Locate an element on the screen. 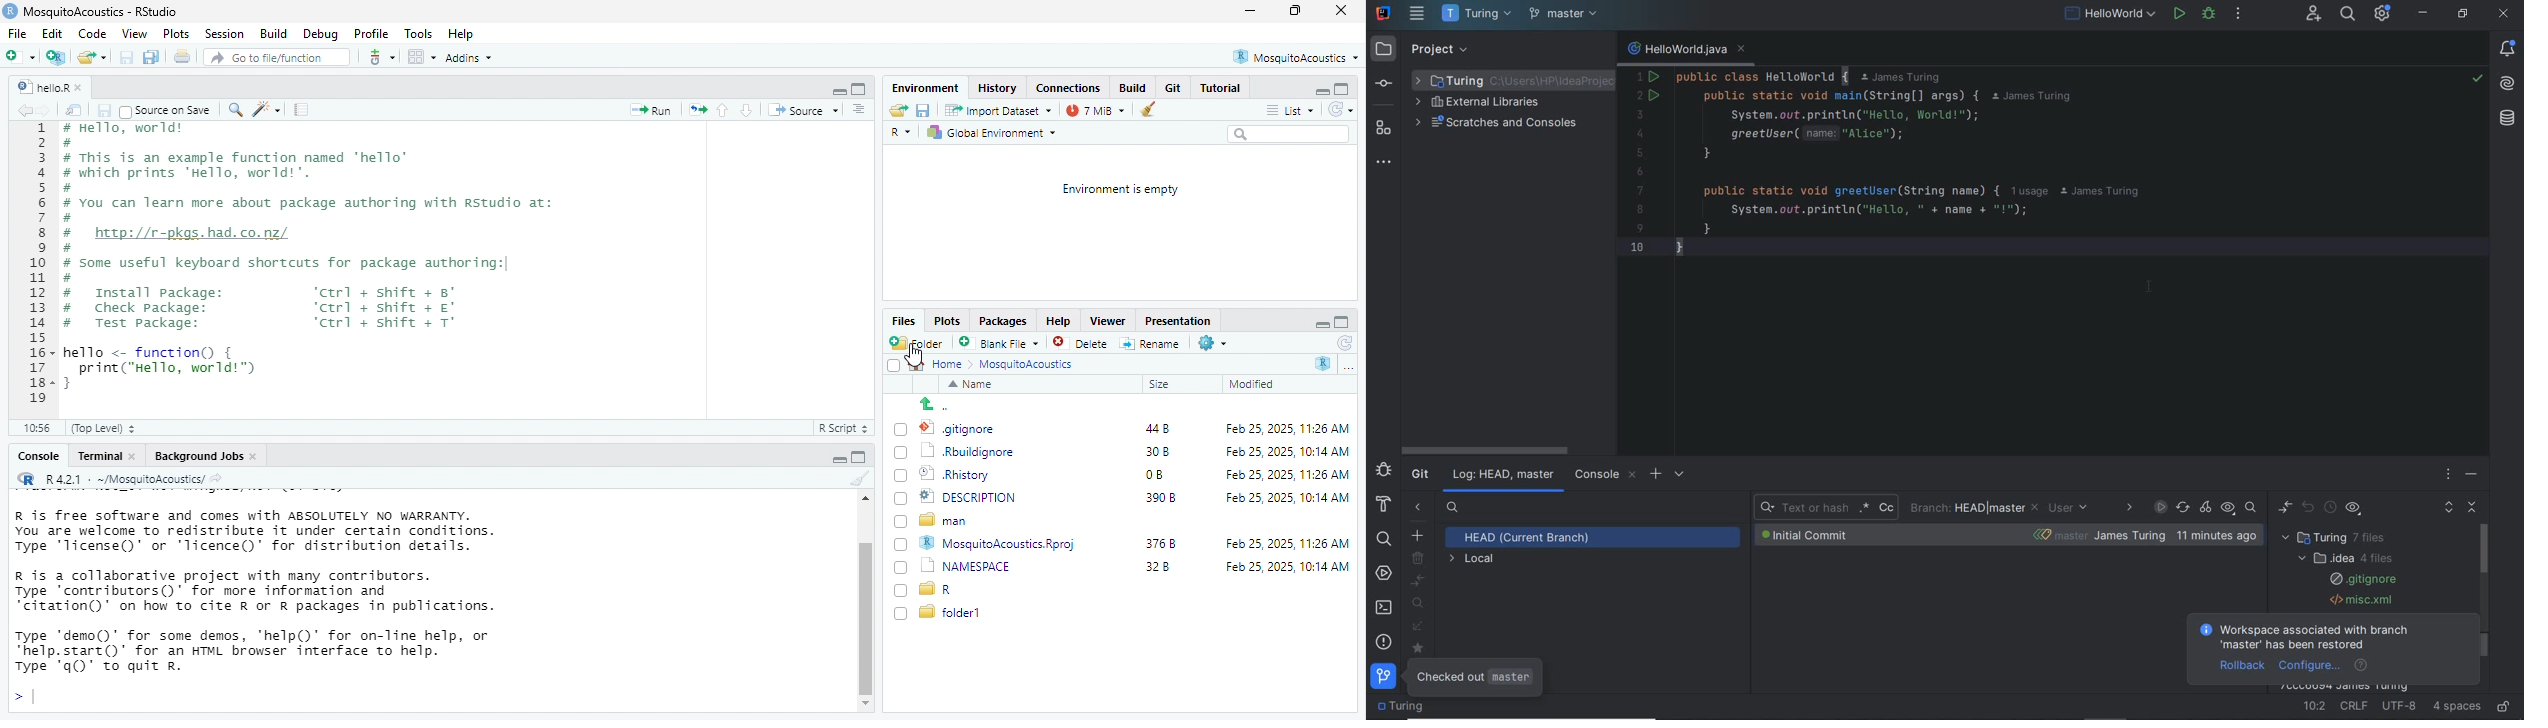 The image size is (2548, 728). code is located at coordinates (1937, 161).